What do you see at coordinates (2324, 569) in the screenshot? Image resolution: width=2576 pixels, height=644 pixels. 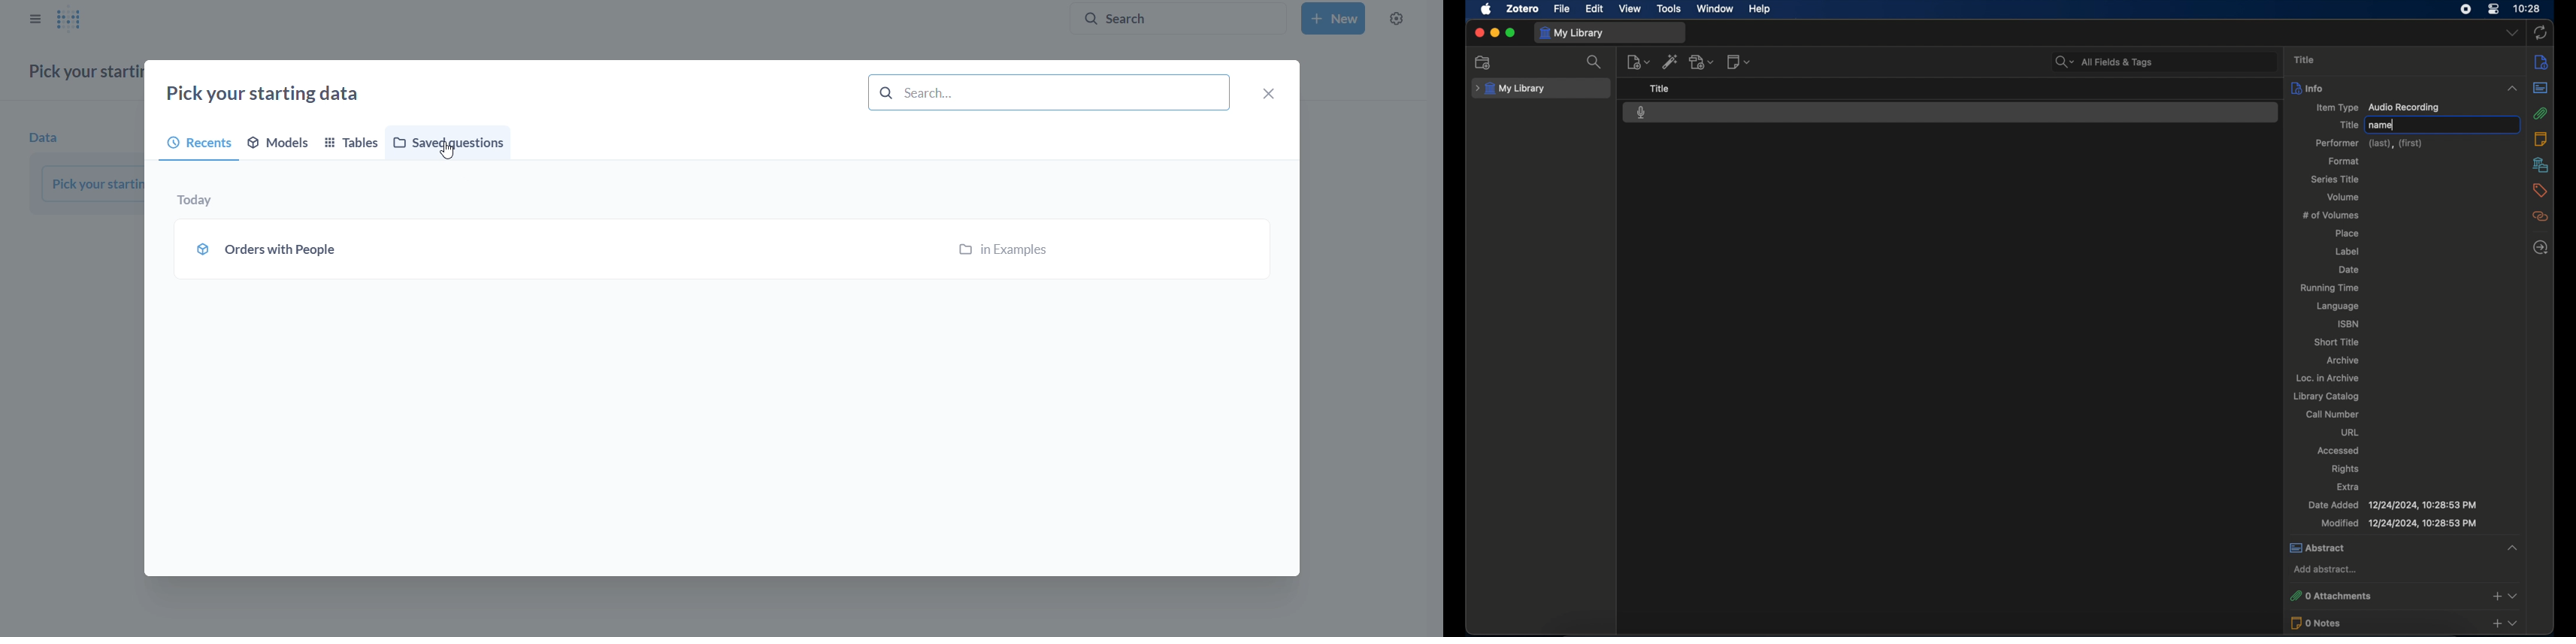 I see `add abstract` at bounding box center [2324, 569].